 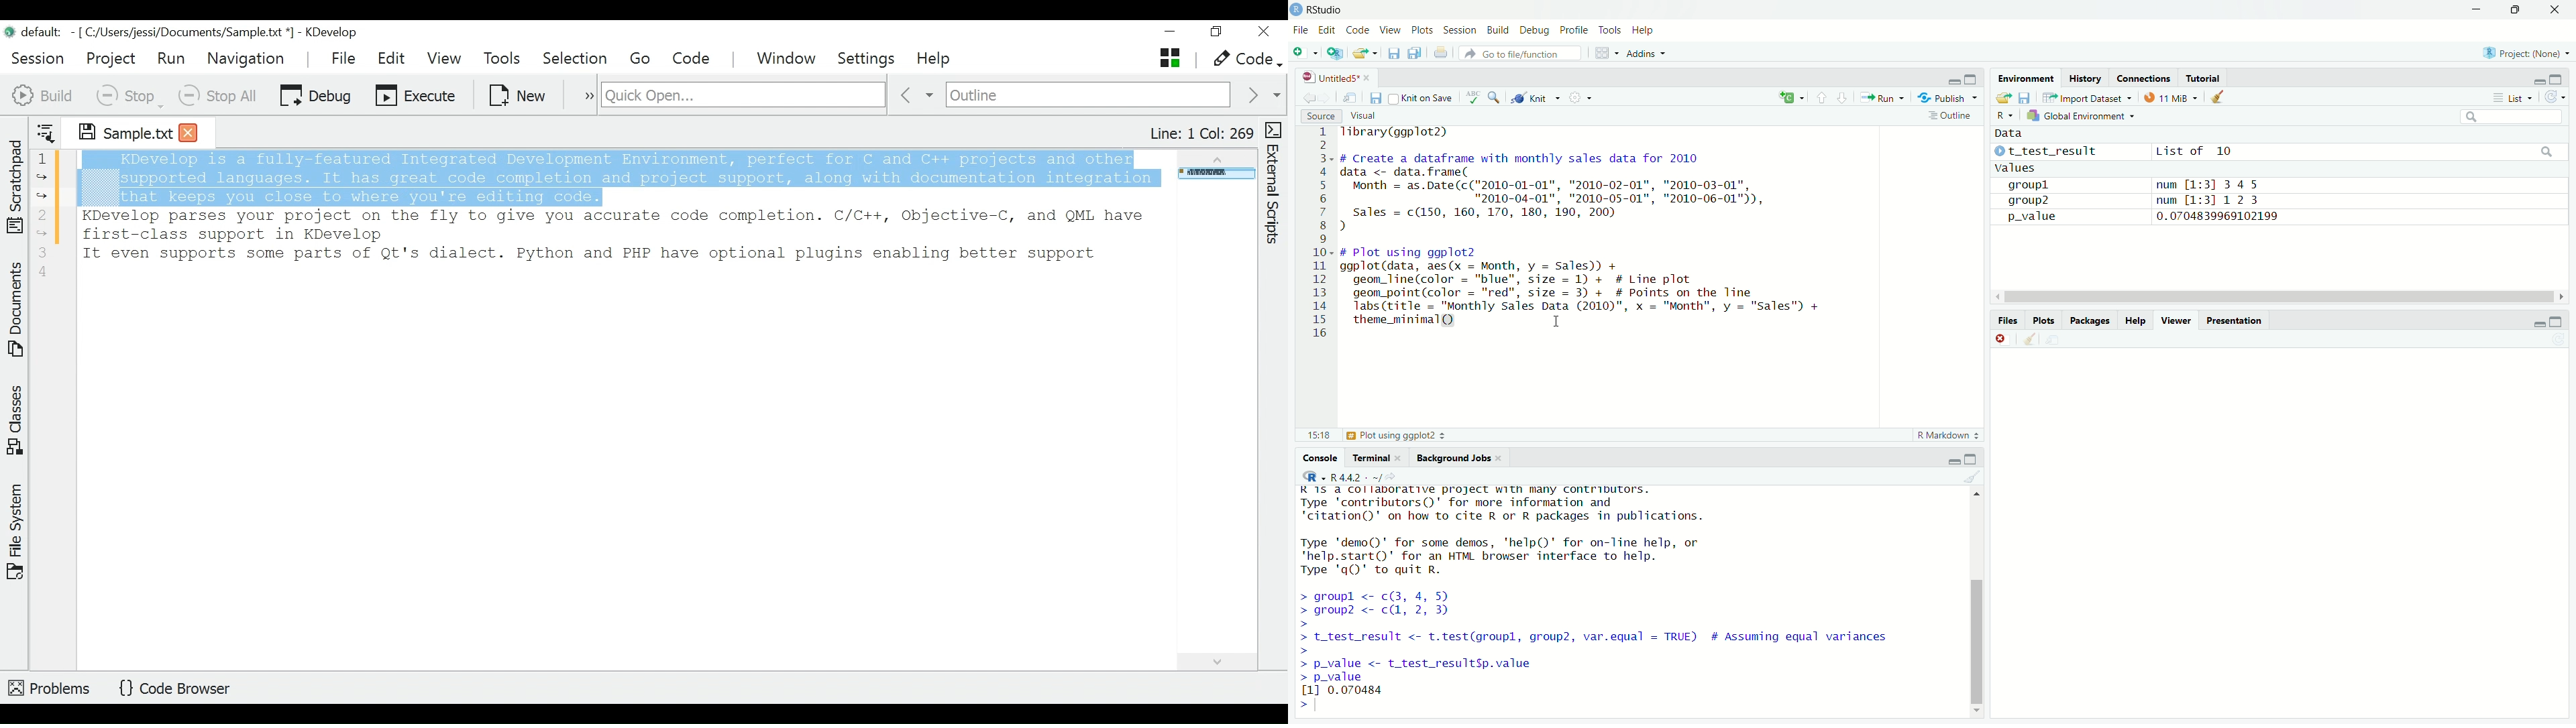 What do you see at coordinates (1344, 477) in the screenshot?
I see `@R -R442- ~/` at bounding box center [1344, 477].